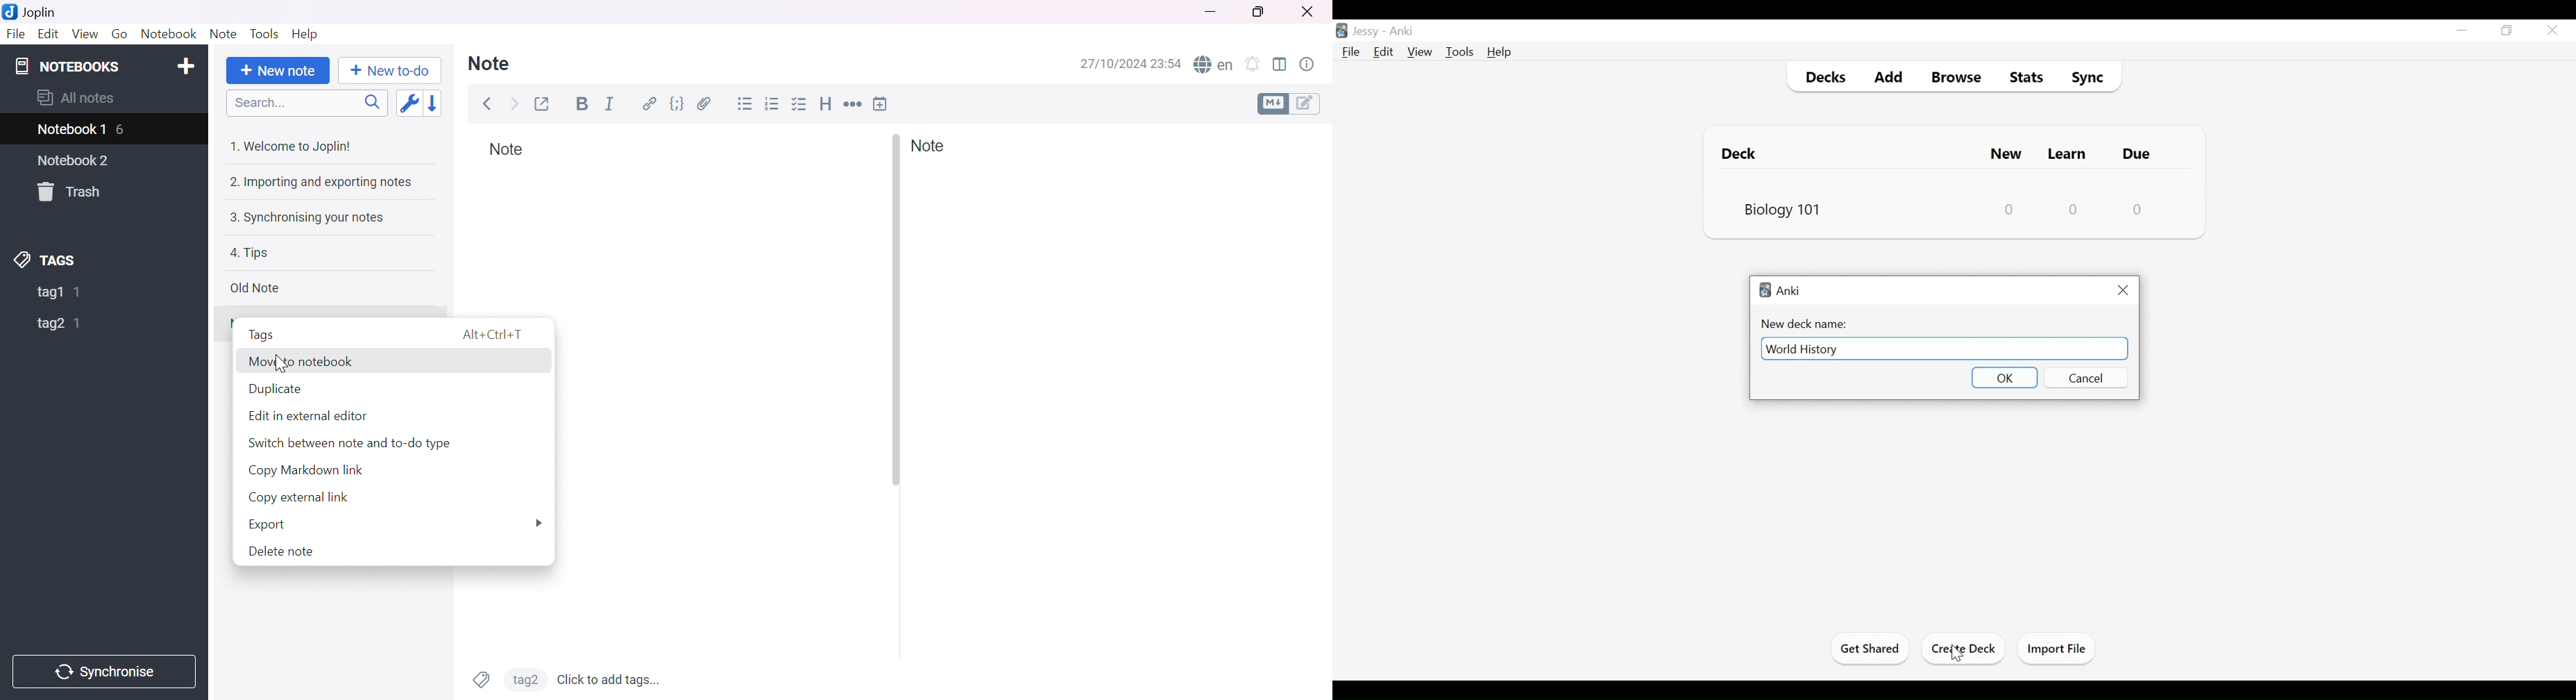 The width and height of the screenshot is (2576, 700). What do you see at coordinates (1384, 52) in the screenshot?
I see `Edit` at bounding box center [1384, 52].